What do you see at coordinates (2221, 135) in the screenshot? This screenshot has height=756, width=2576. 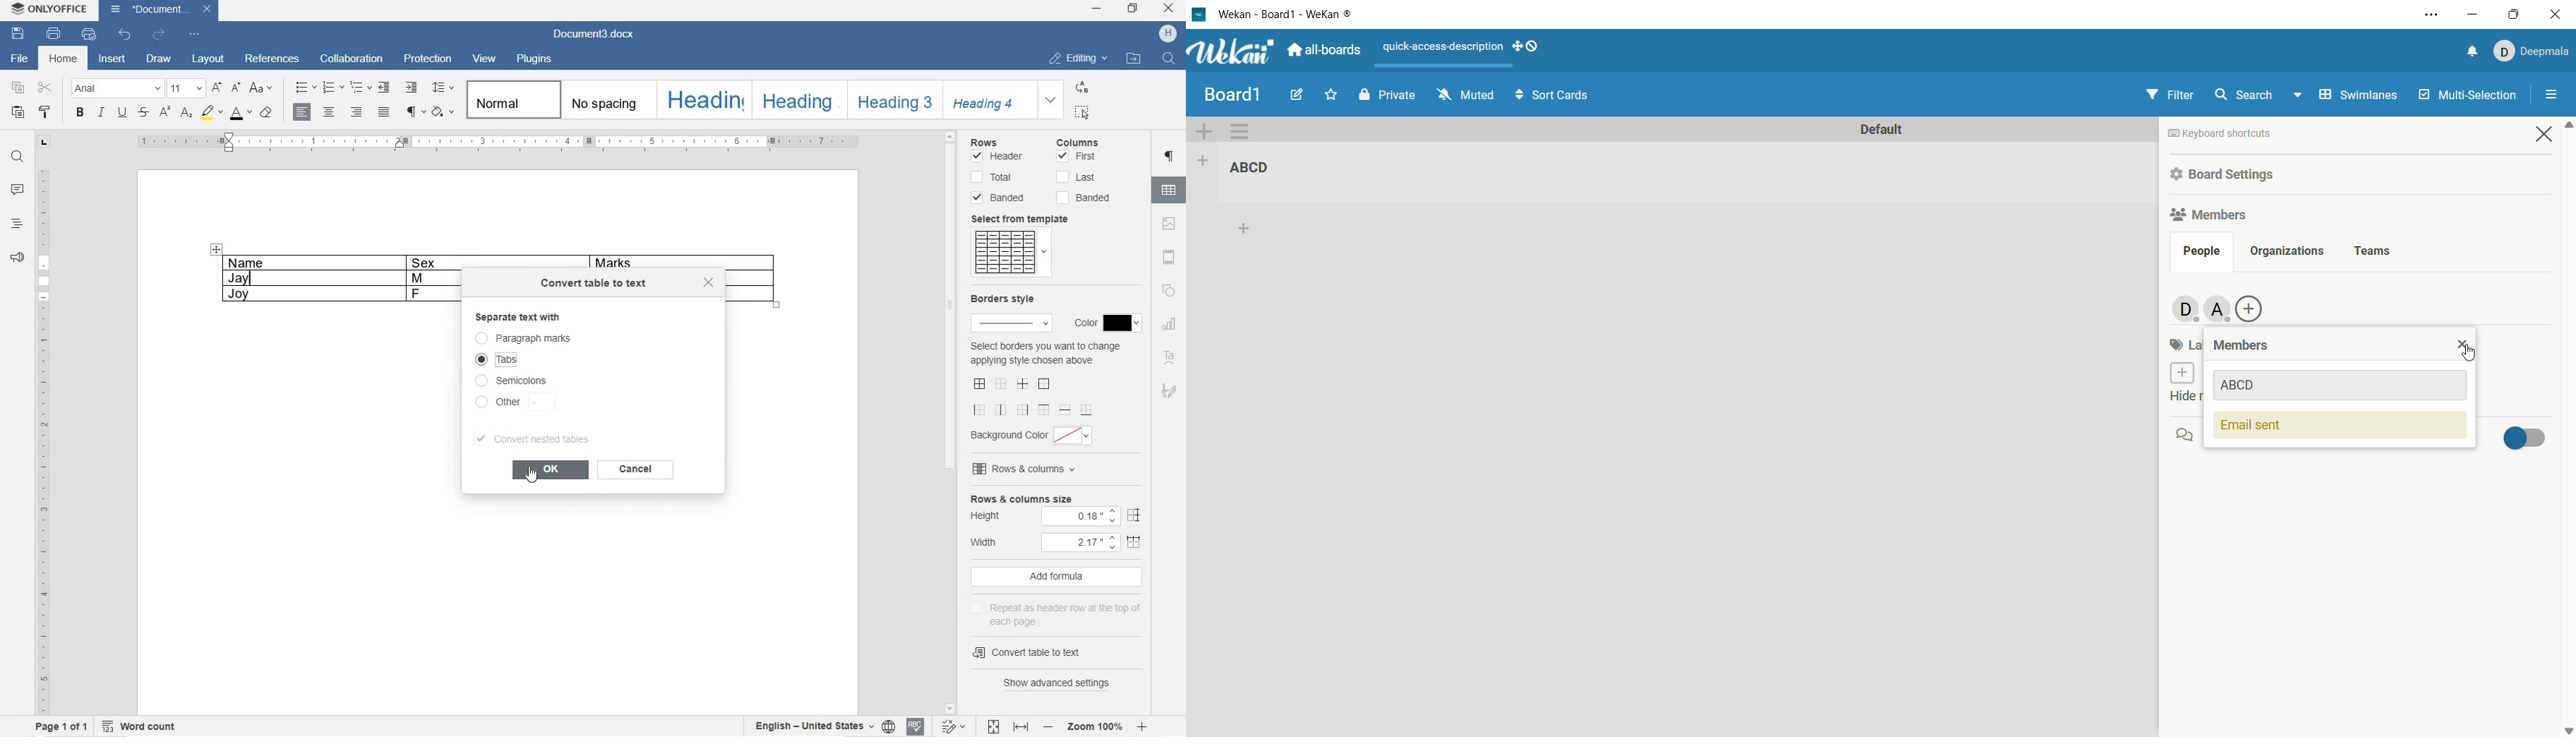 I see `keyboard shortcut` at bounding box center [2221, 135].